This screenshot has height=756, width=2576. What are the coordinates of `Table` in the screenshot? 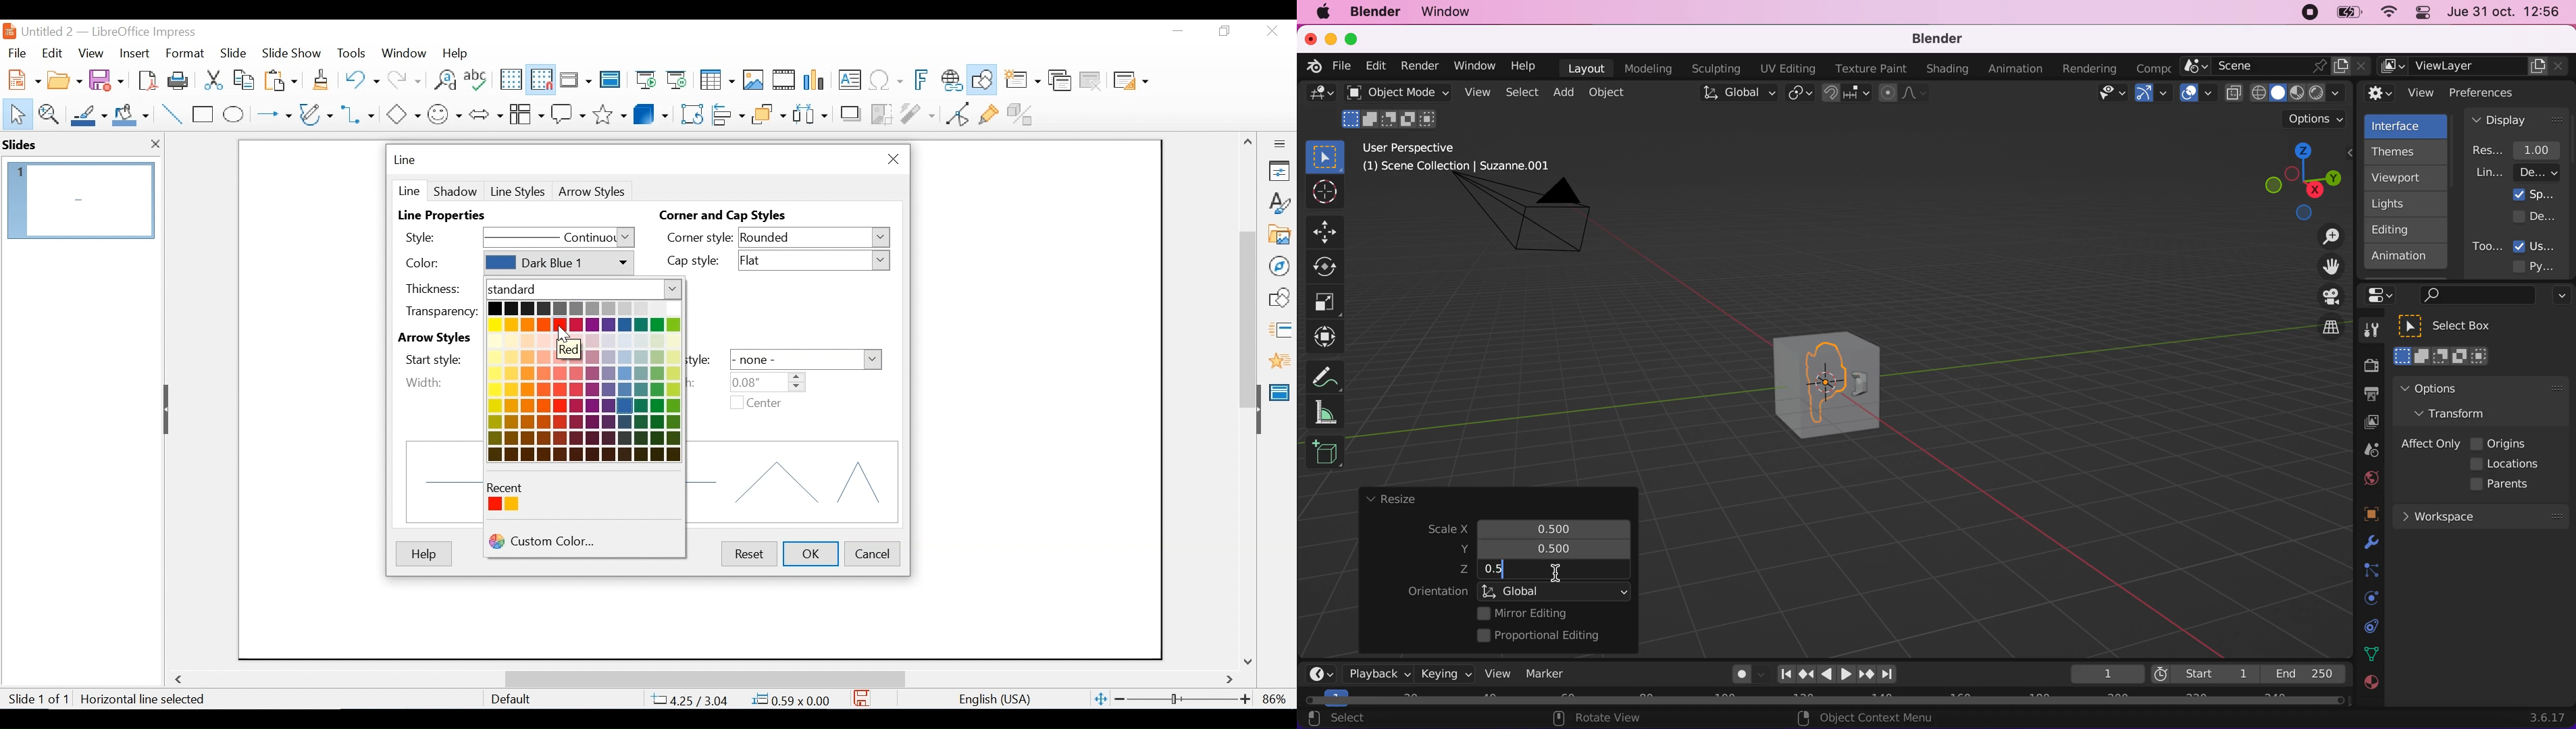 It's located at (716, 80).